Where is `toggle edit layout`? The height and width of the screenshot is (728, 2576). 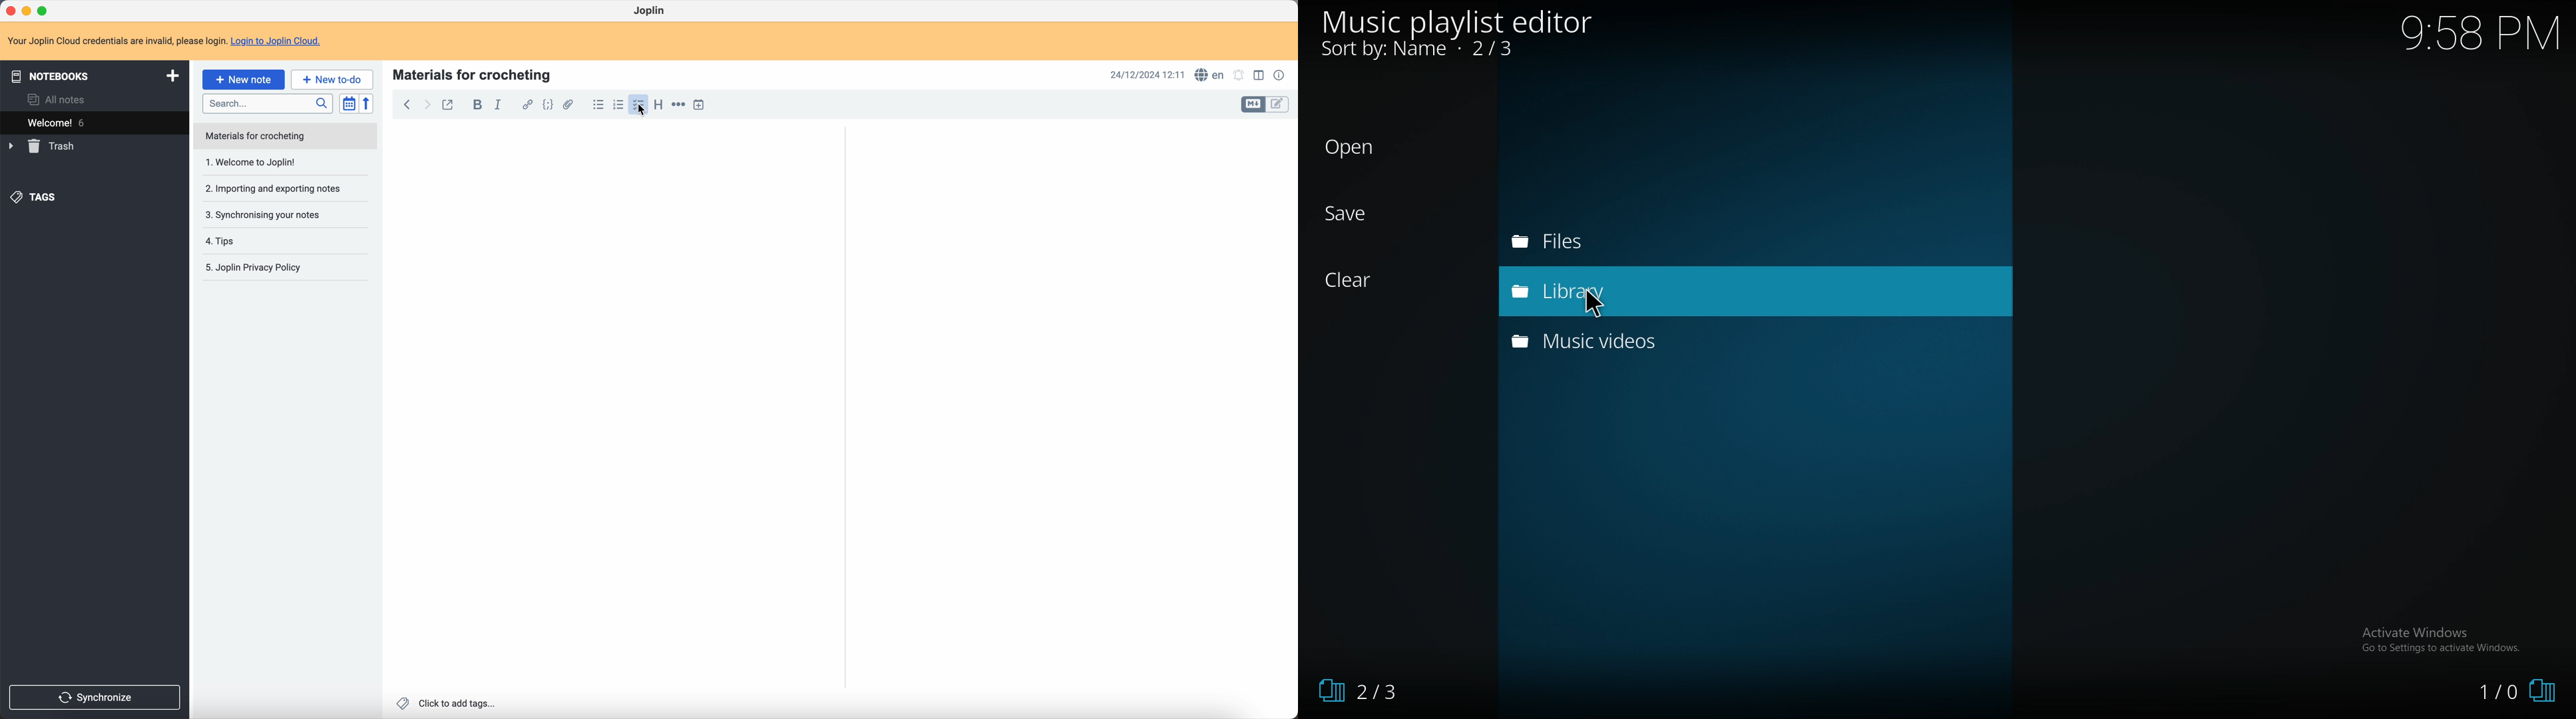 toggle edit layout is located at coordinates (1261, 75).